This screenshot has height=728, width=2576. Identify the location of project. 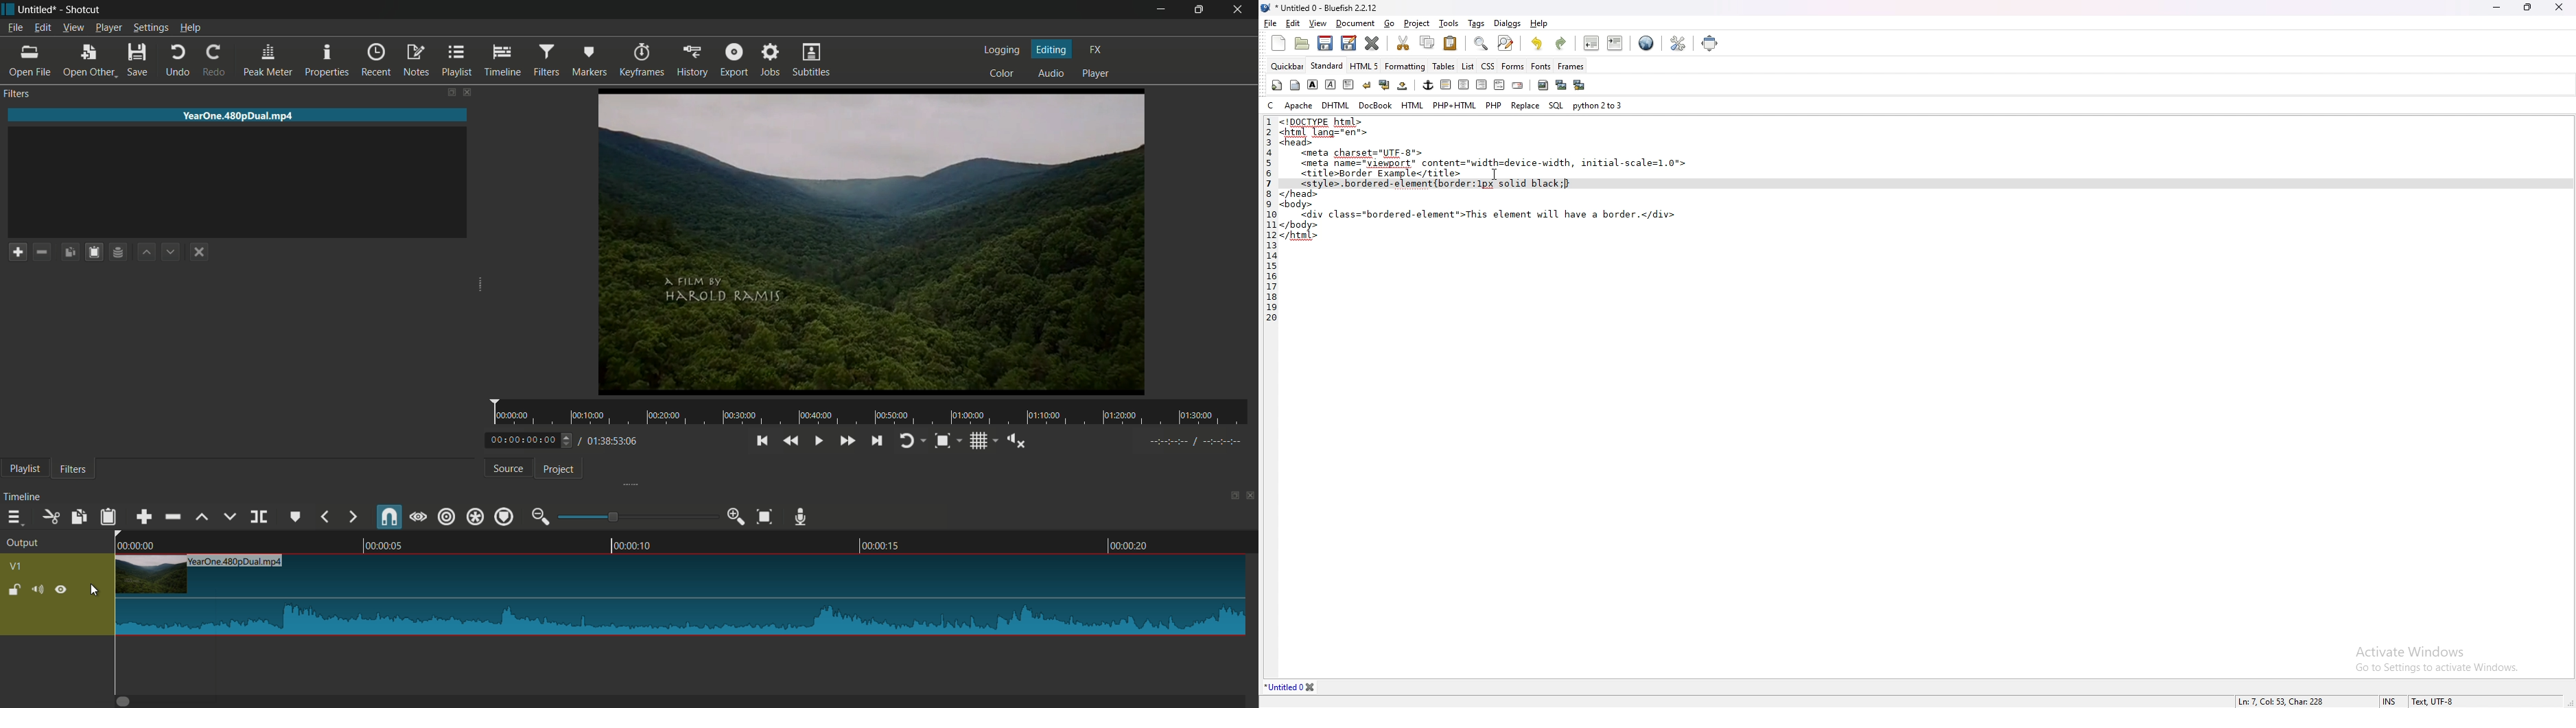
(554, 468).